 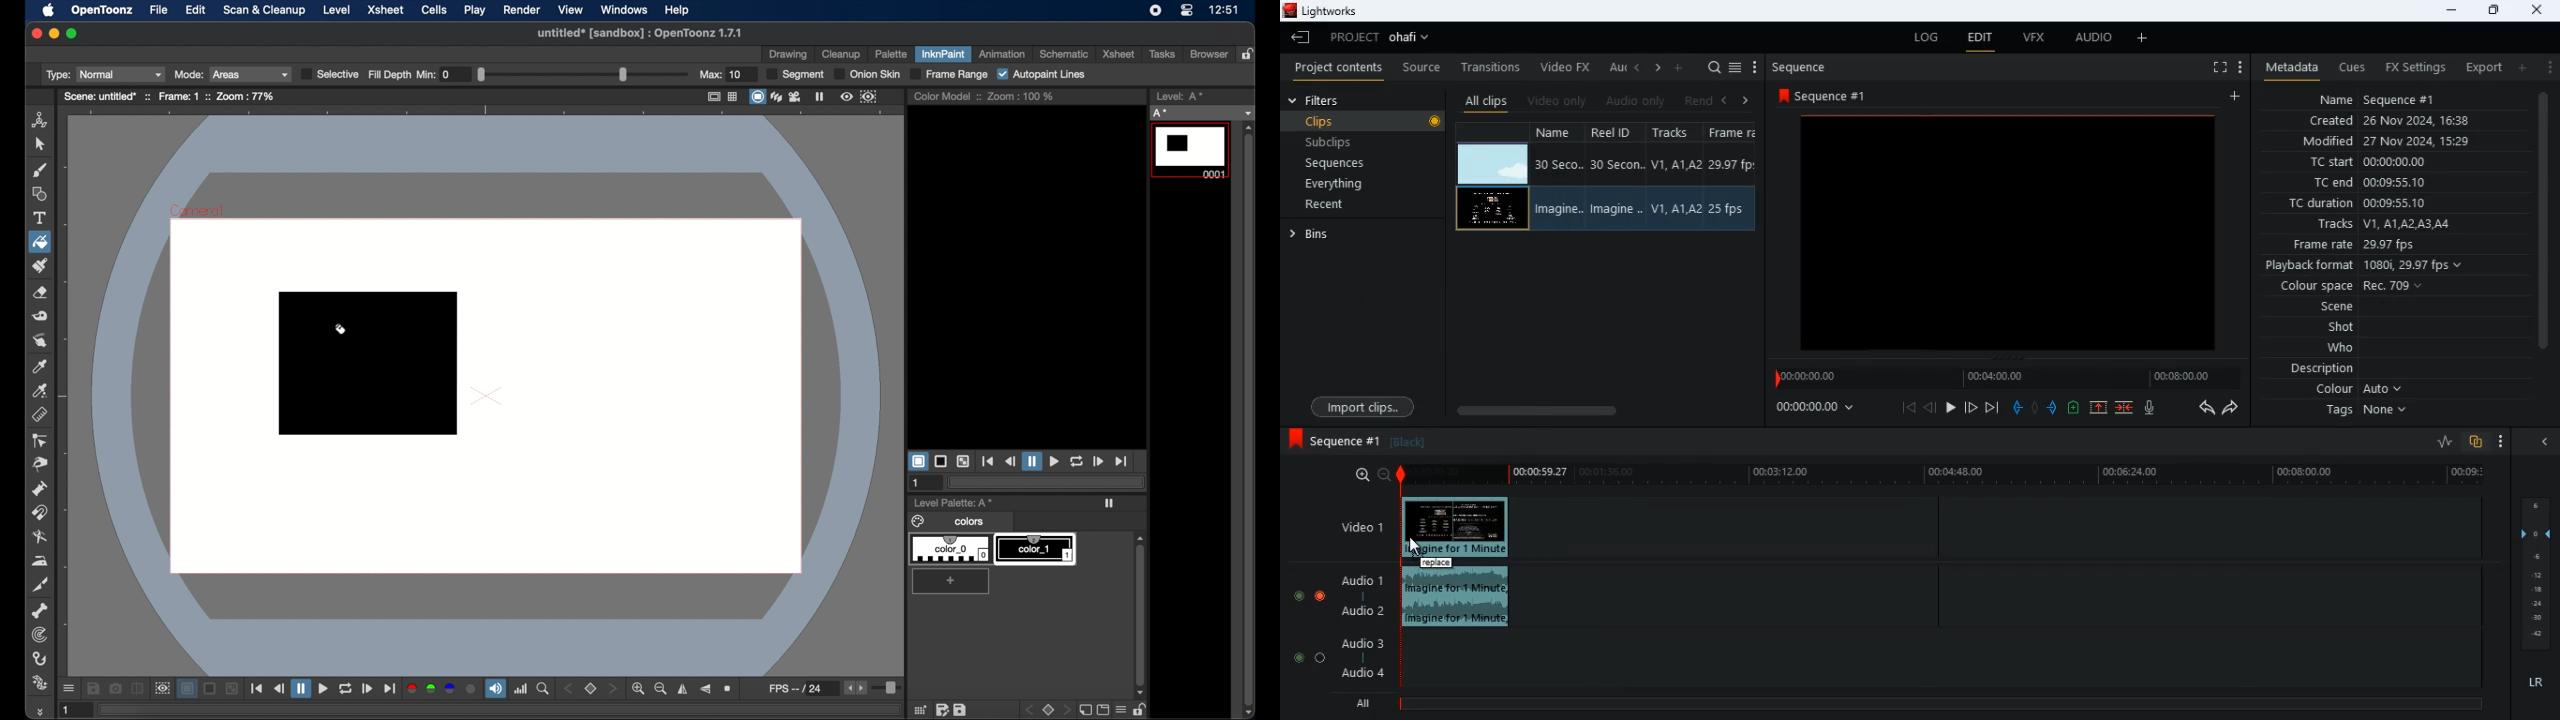 What do you see at coordinates (1930, 408) in the screenshot?
I see `back` at bounding box center [1930, 408].